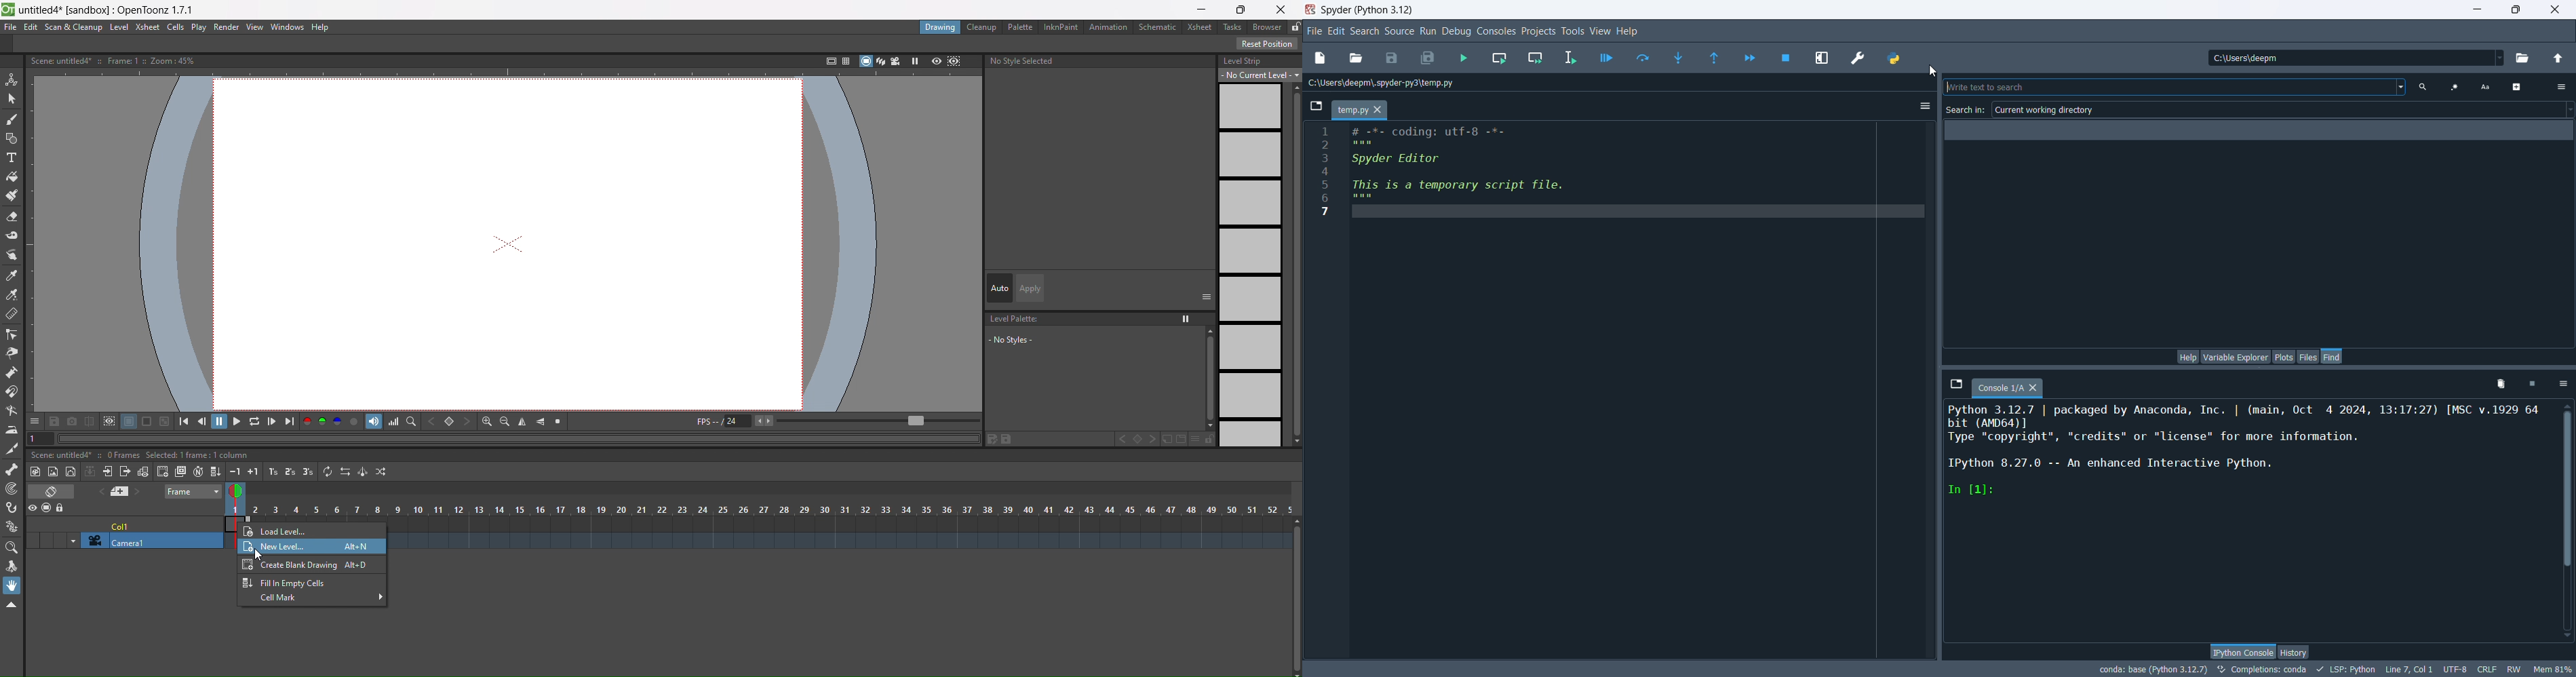  Describe the element at coordinates (31, 28) in the screenshot. I see `edit` at that location.